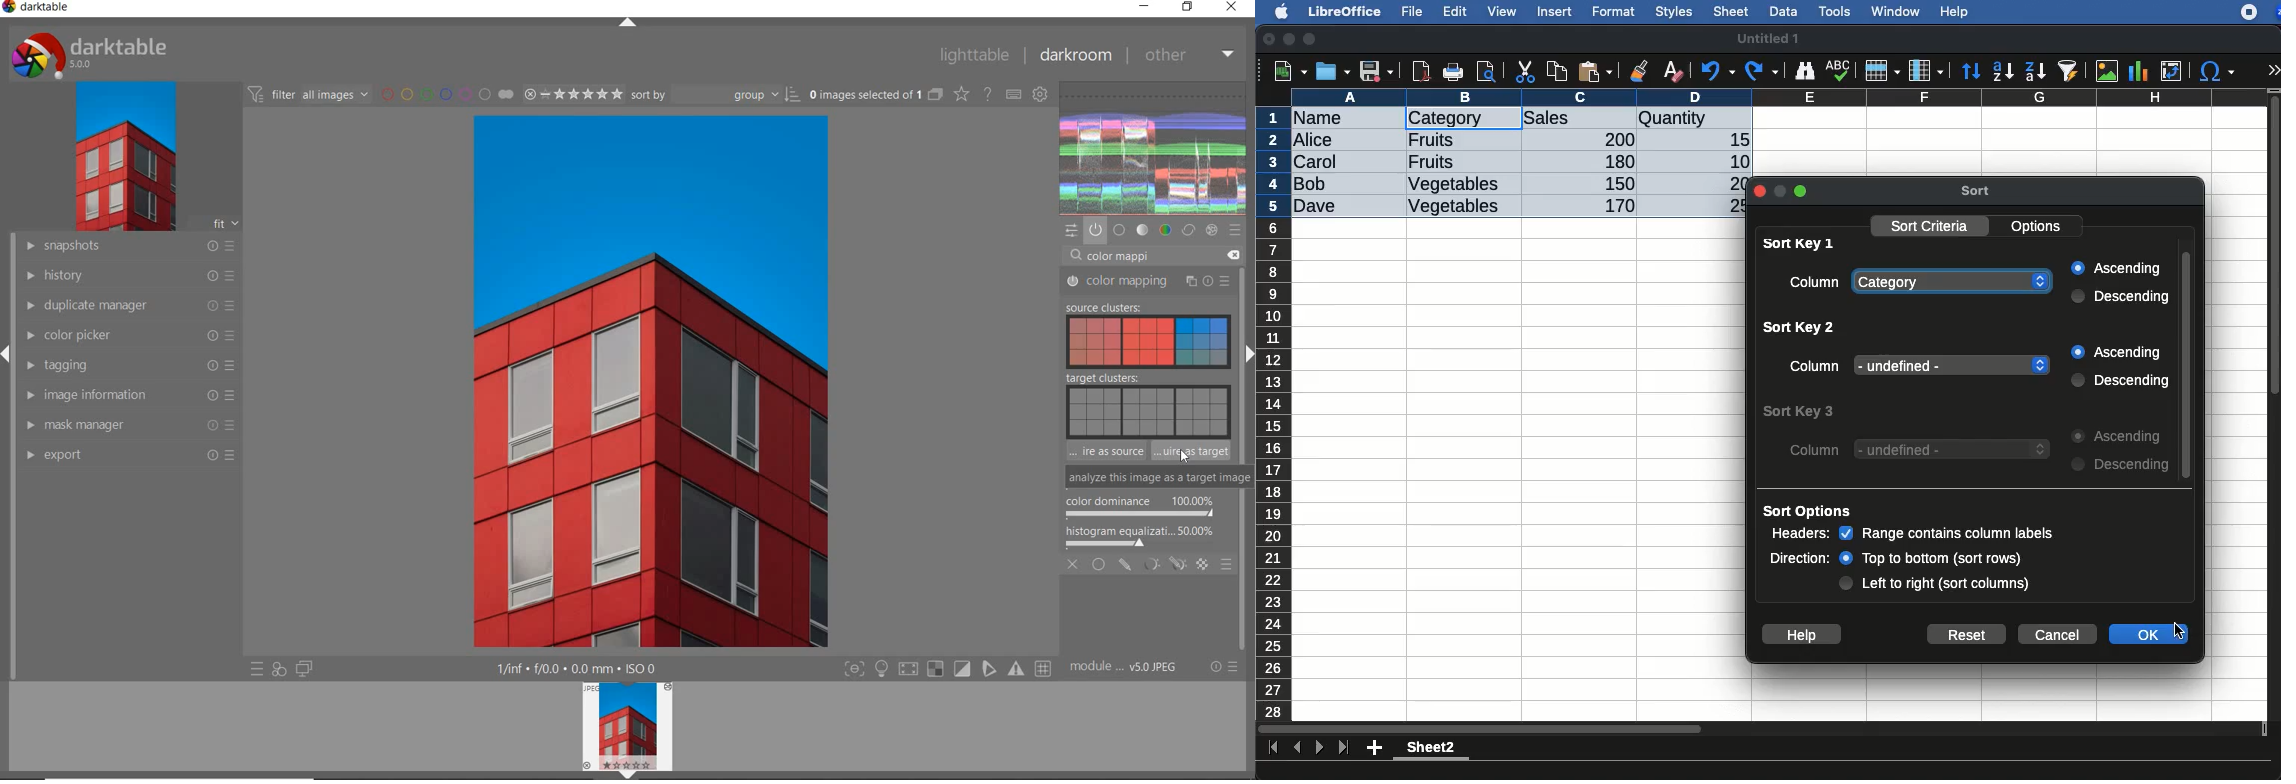 This screenshot has height=784, width=2296. Describe the element at coordinates (1955, 13) in the screenshot. I see `help` at that location.